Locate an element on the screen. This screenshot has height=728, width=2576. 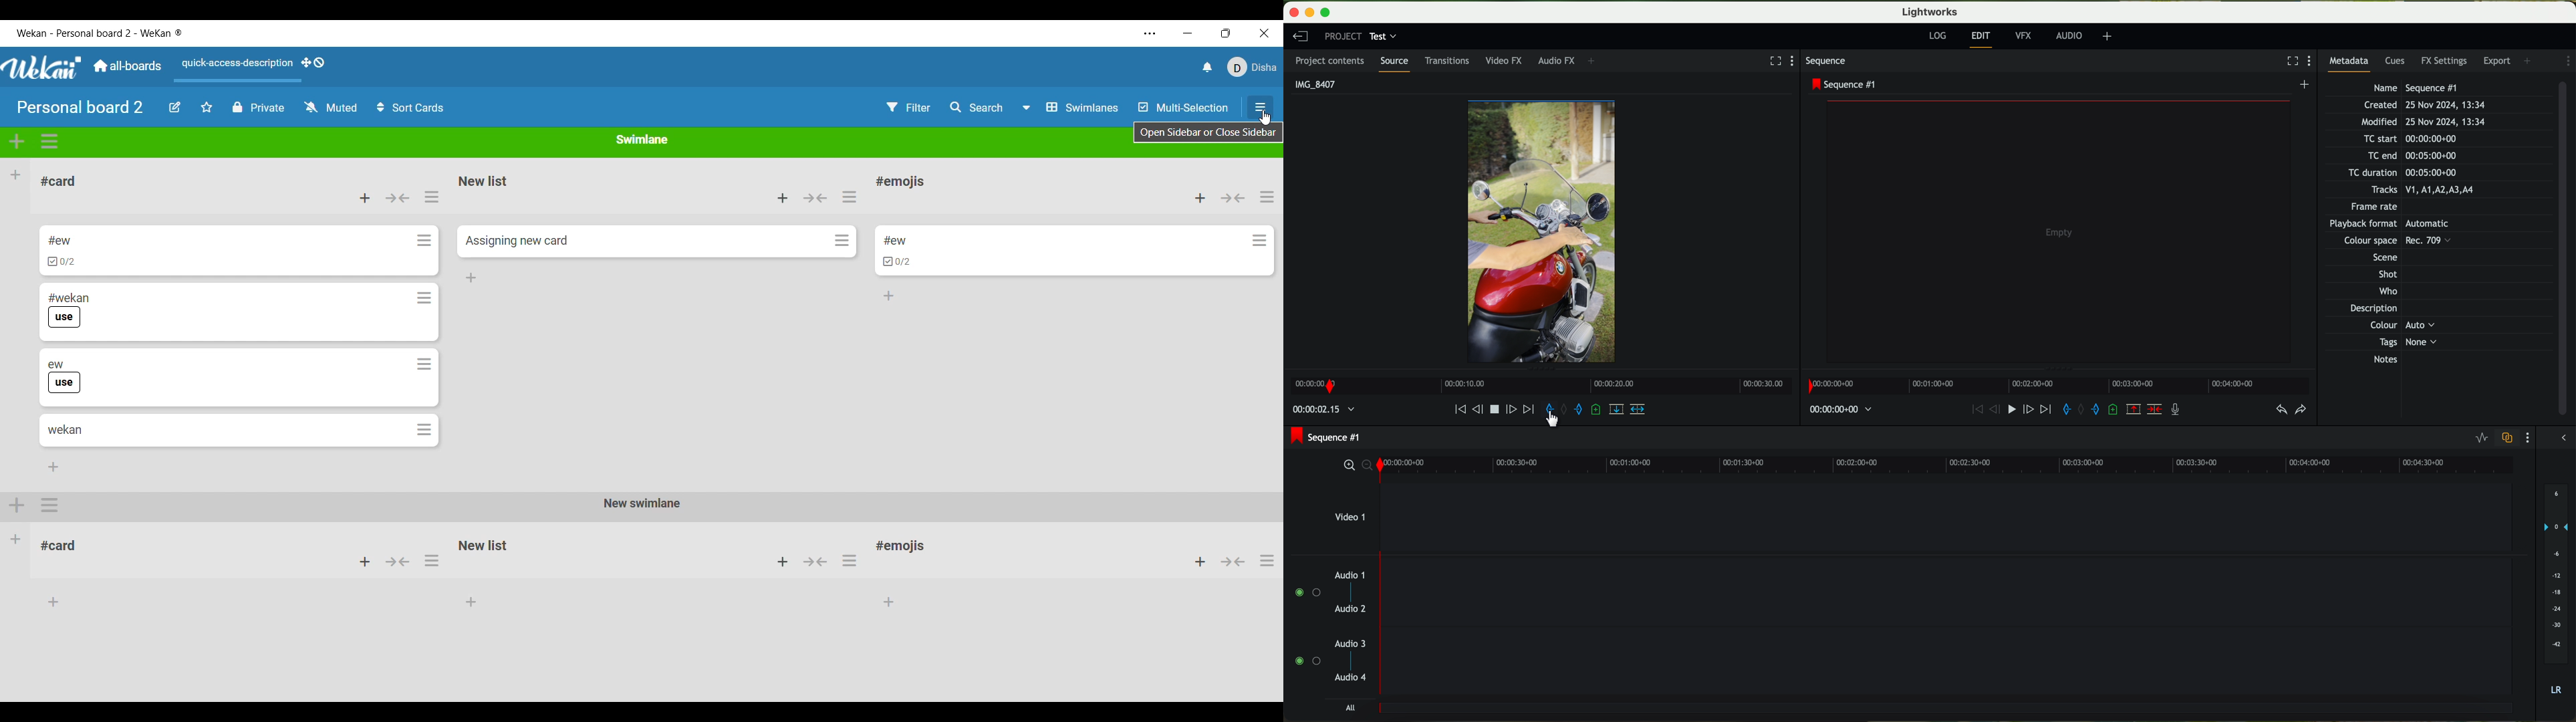
time is located at coordinates (1326, 411).